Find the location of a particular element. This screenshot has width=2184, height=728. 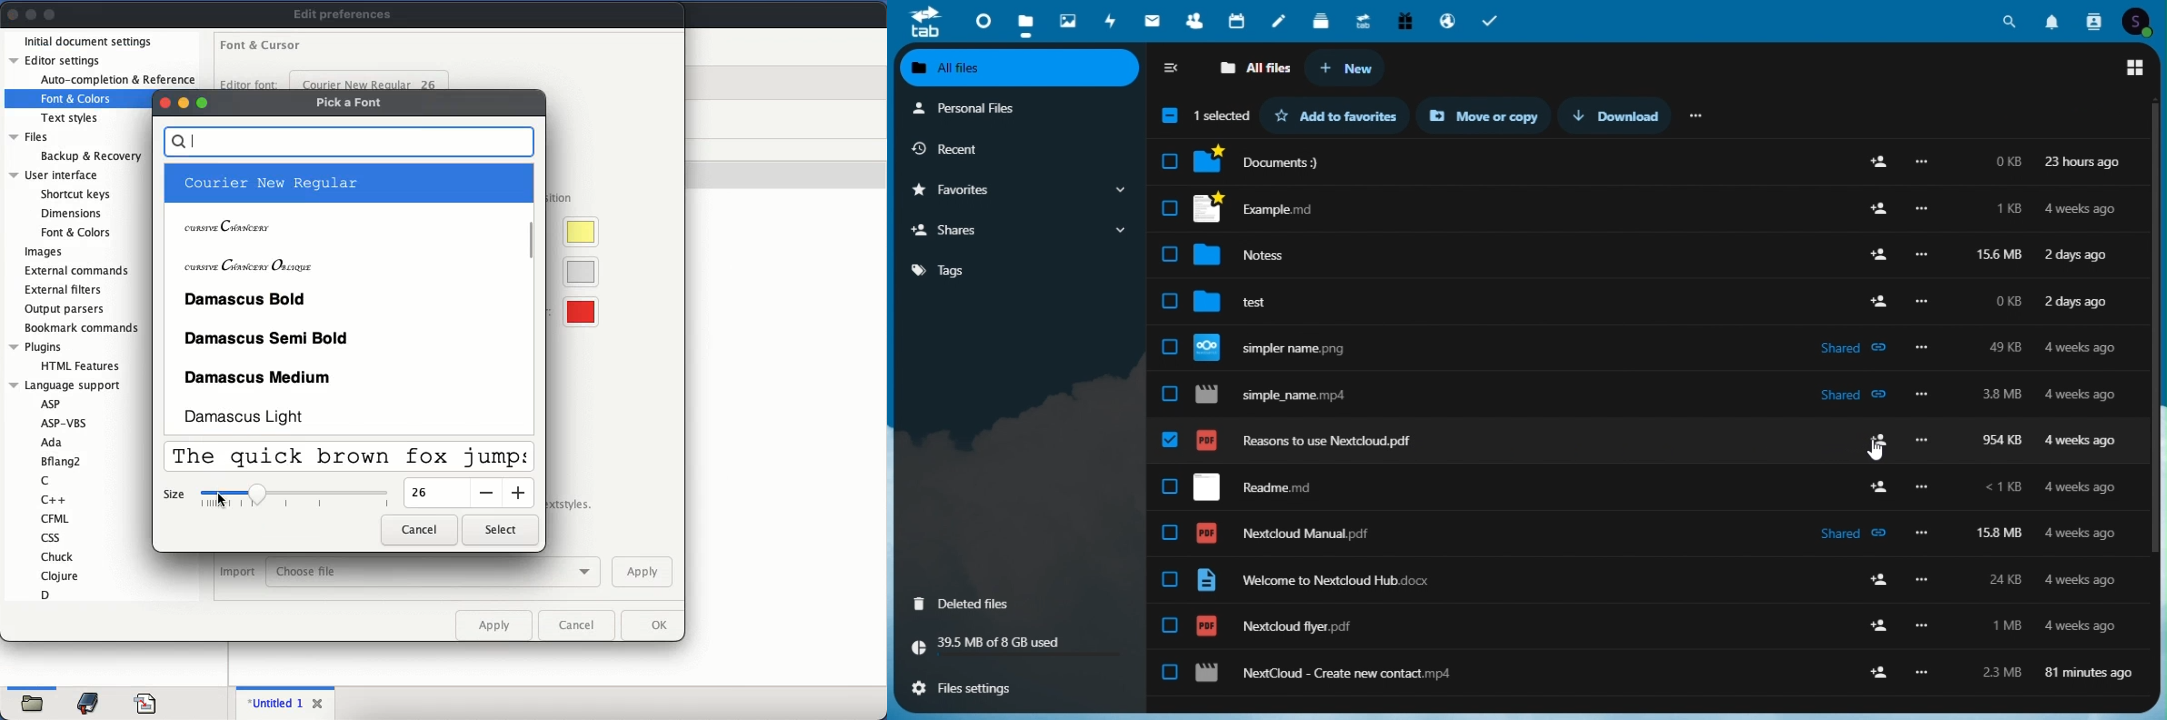

tags is located at coordinates (1021, 268).